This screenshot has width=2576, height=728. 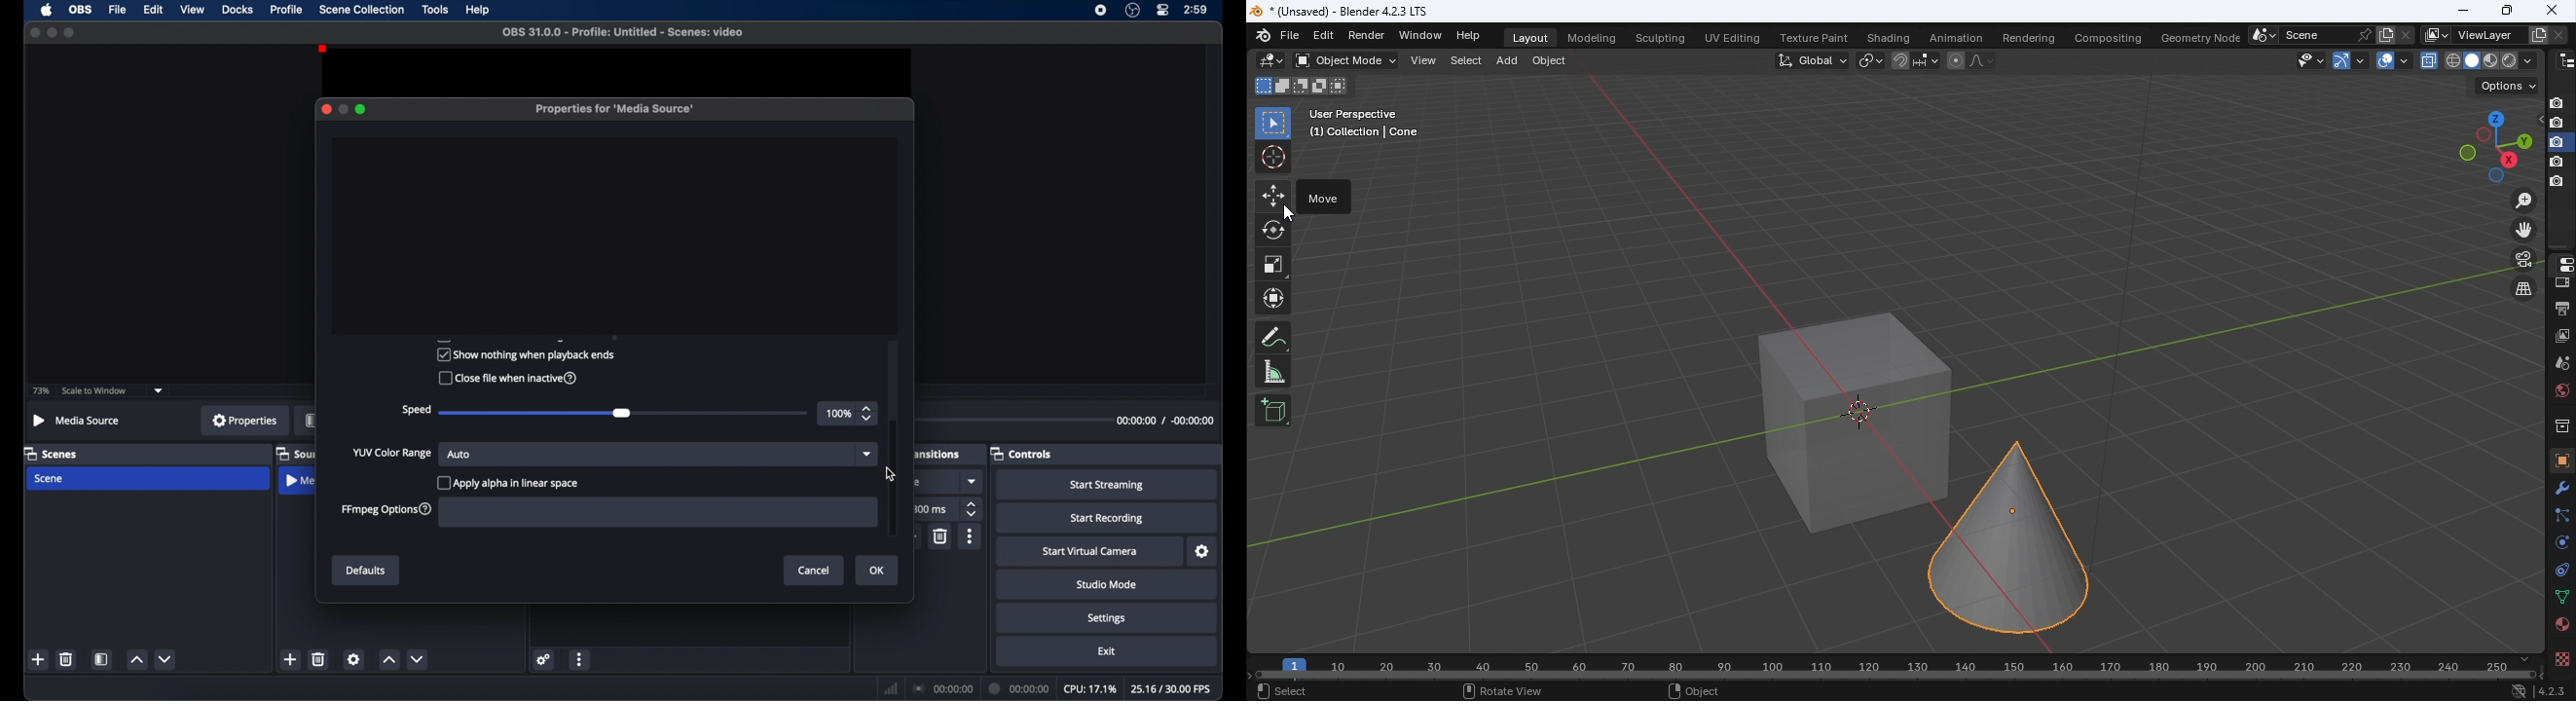 I want to click on start streaming, so click(x=1107, y=485).